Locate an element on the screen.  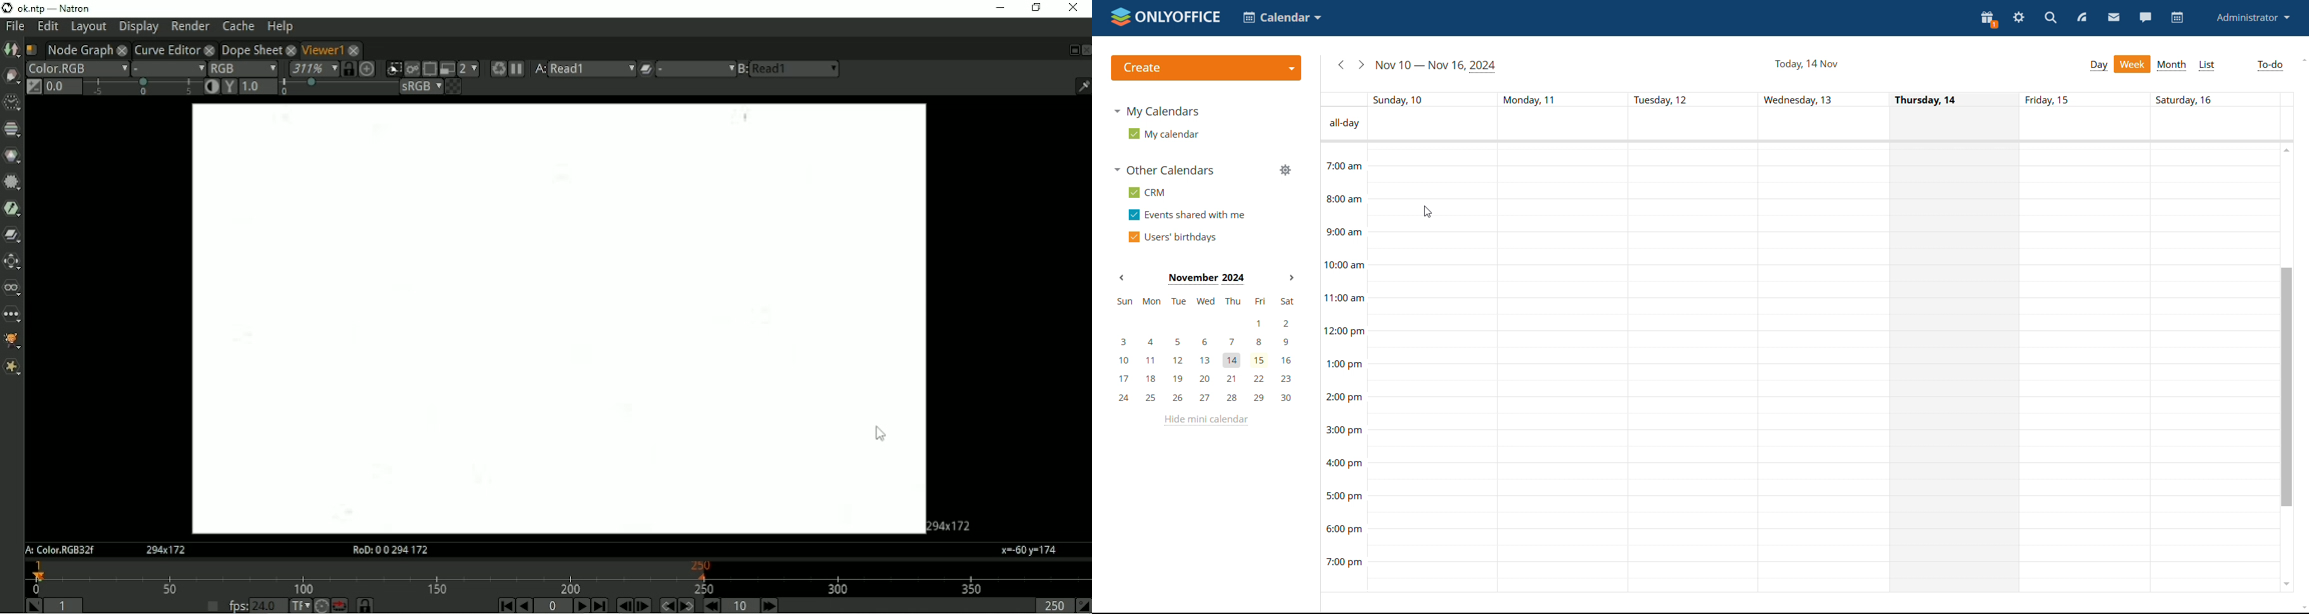
cursor is located at coordinates (1428, 212).